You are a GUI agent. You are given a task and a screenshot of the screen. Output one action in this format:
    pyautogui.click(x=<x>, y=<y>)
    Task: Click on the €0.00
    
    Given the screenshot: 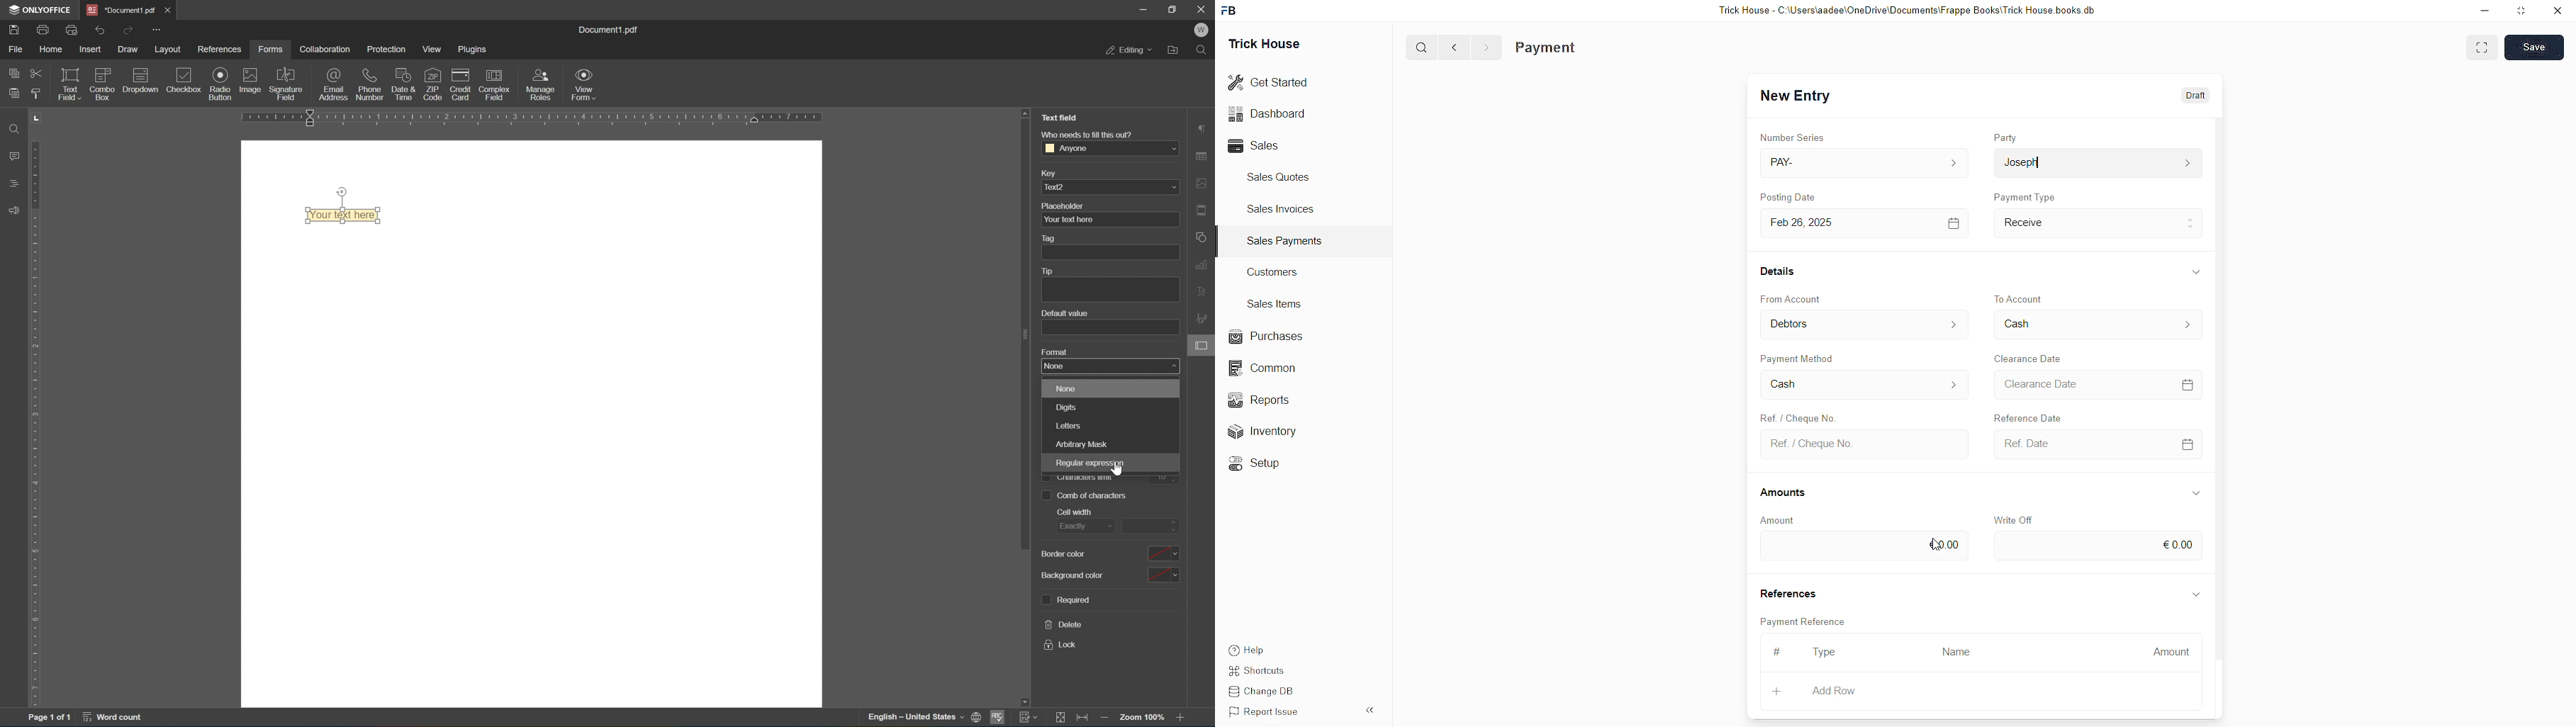 What is the action you would take?
    pyautogui.click(x=1863, y=546)
    